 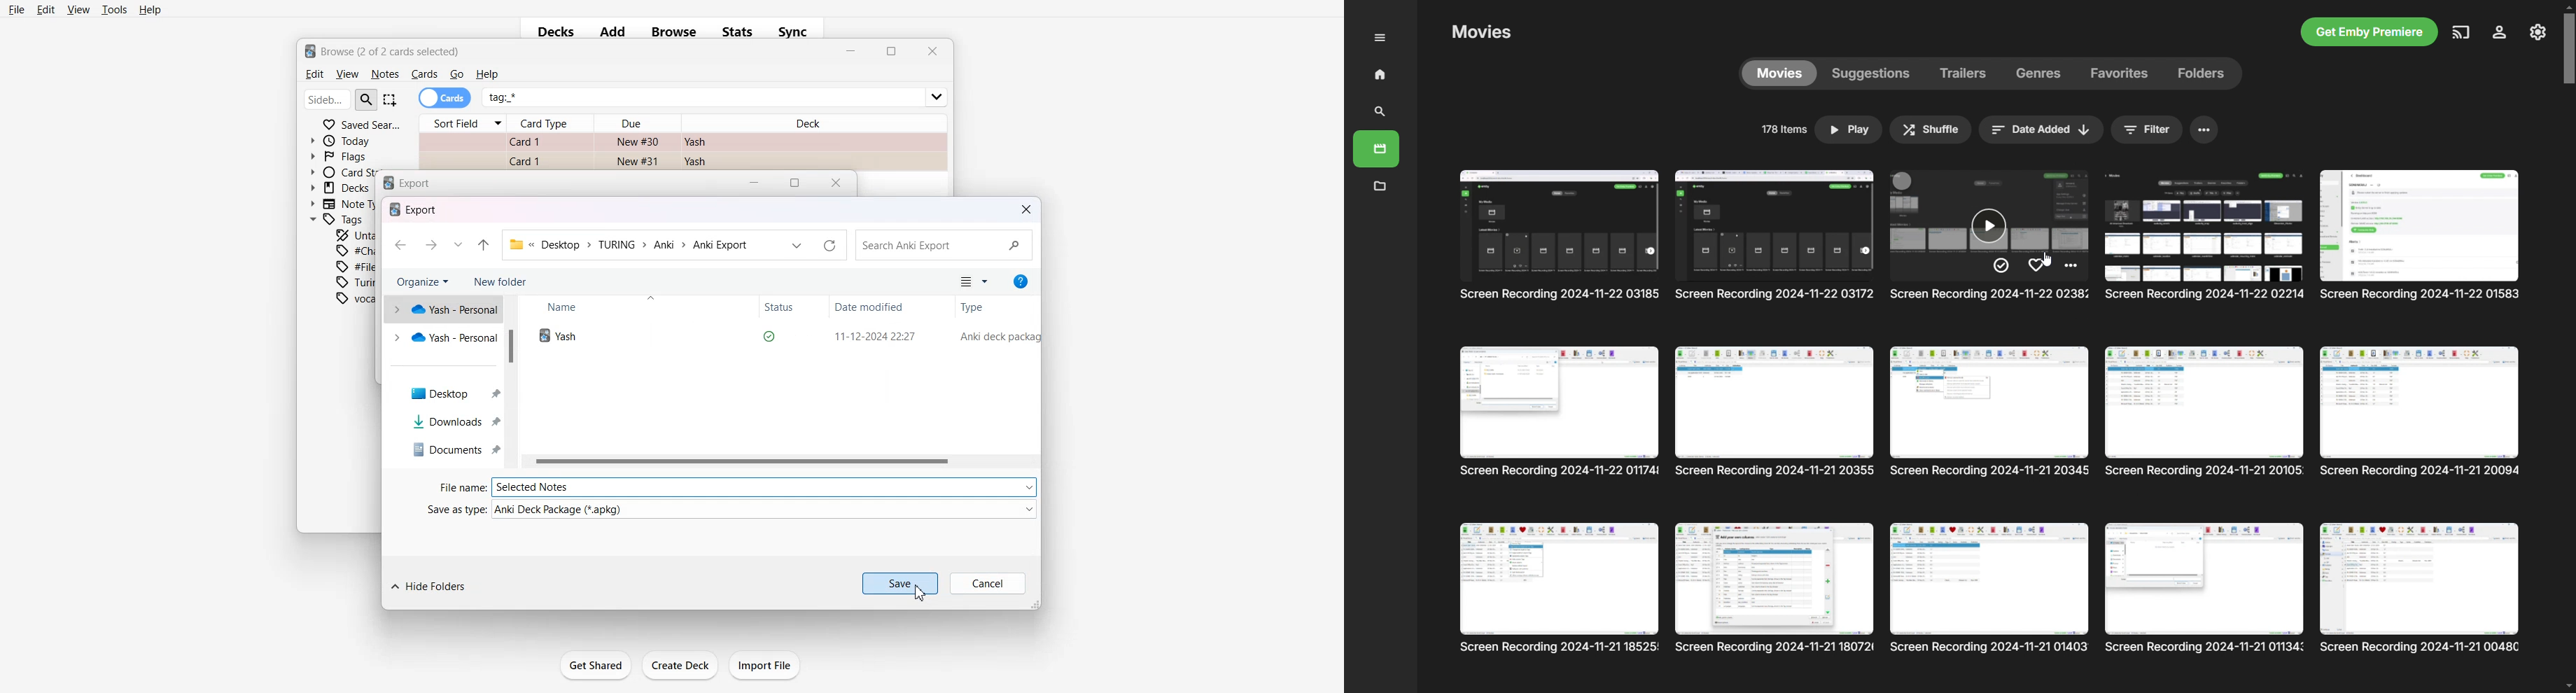 What do you see at coordinates (114, 10) in the screenshot?
I see `Tools` at bounding box center [114, 10].